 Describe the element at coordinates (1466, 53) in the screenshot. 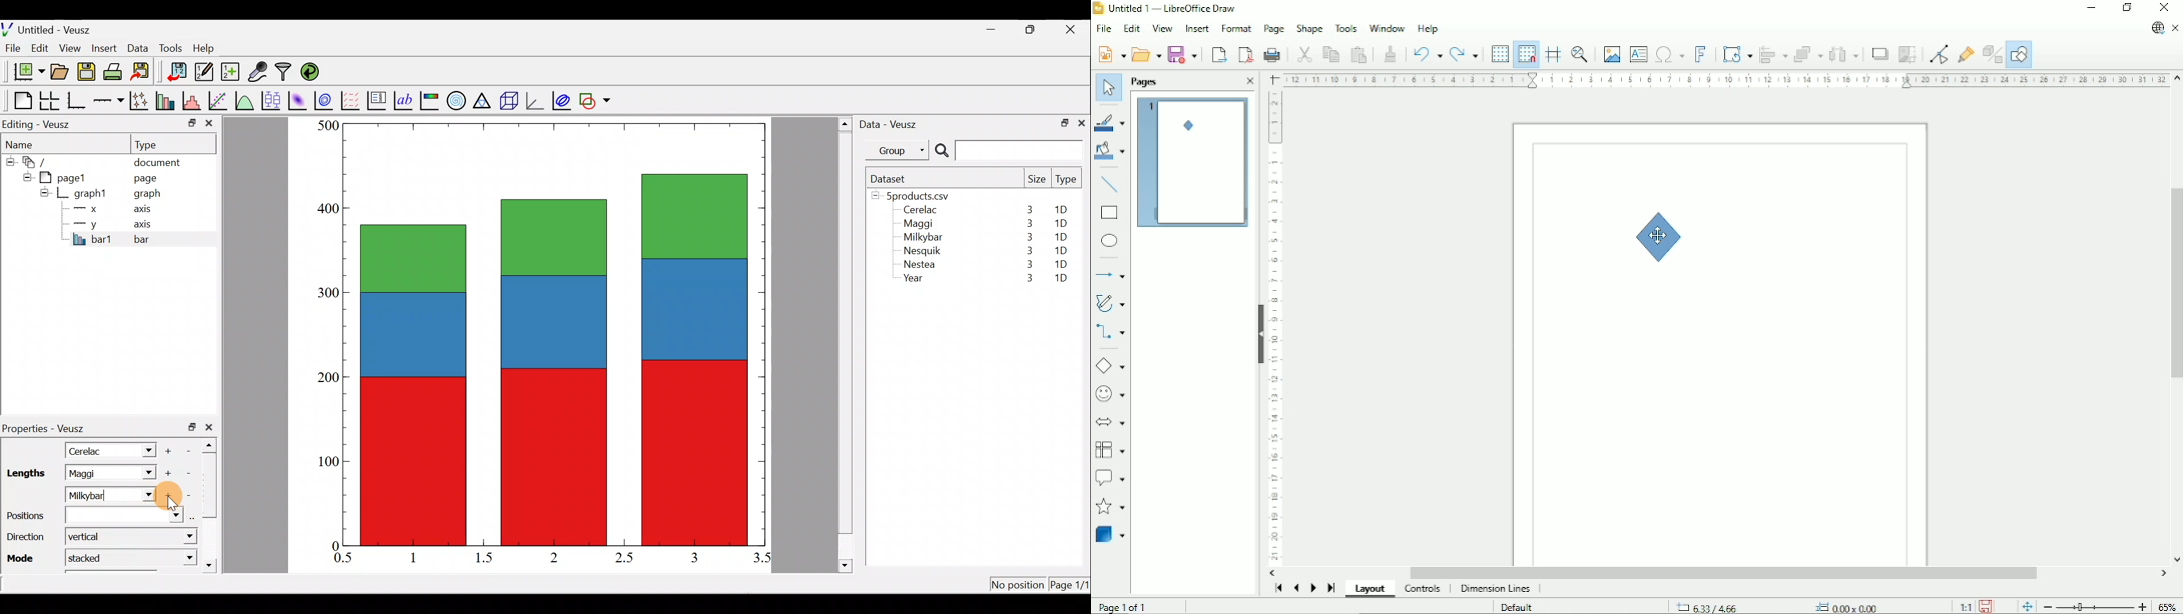

I see `Redo` at that location.